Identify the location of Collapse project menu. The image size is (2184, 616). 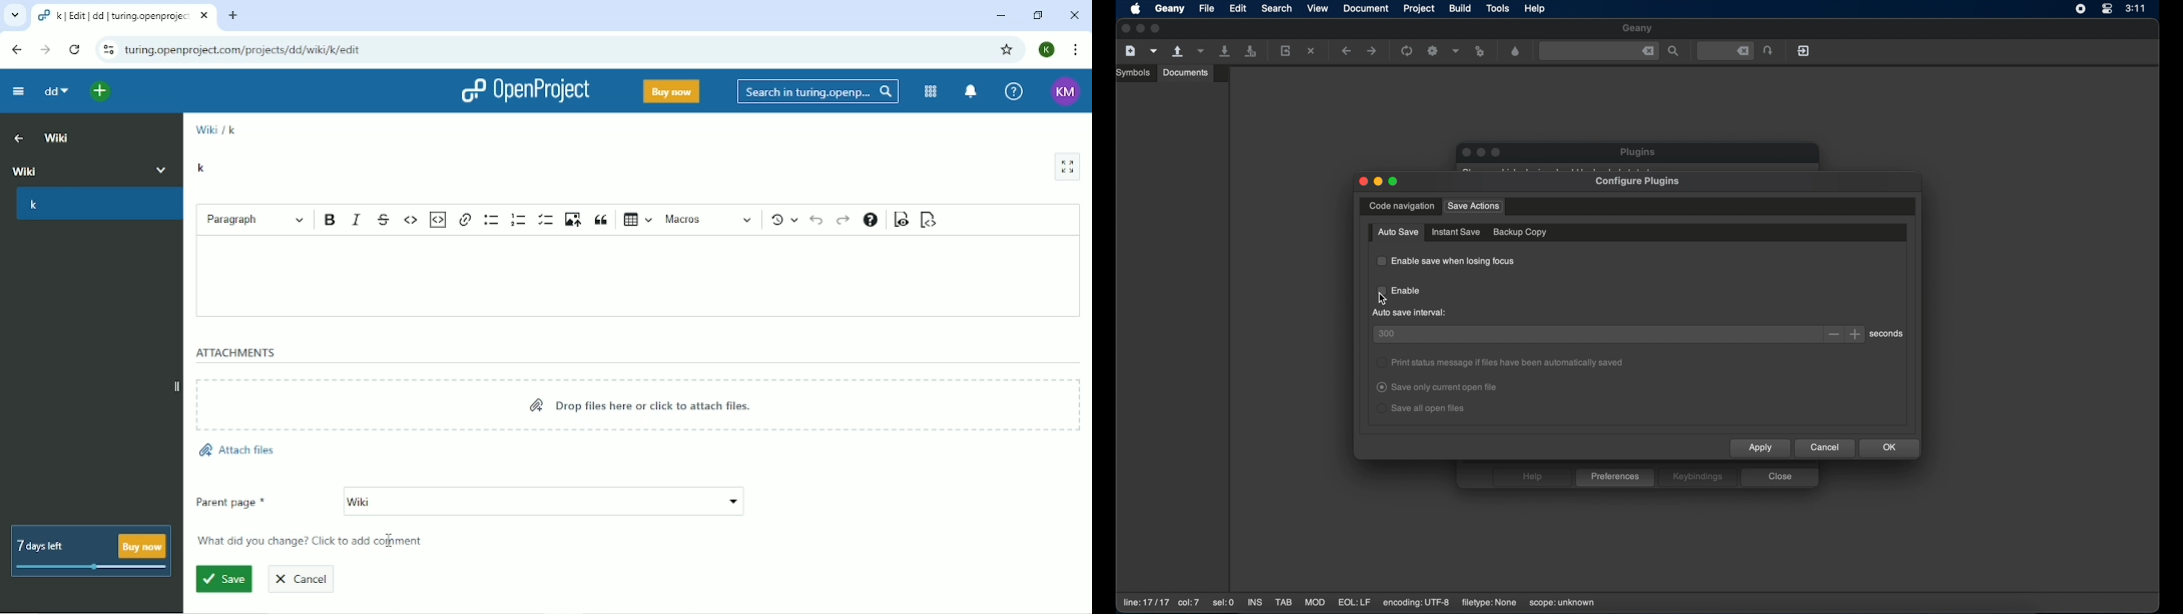
(18, 91).